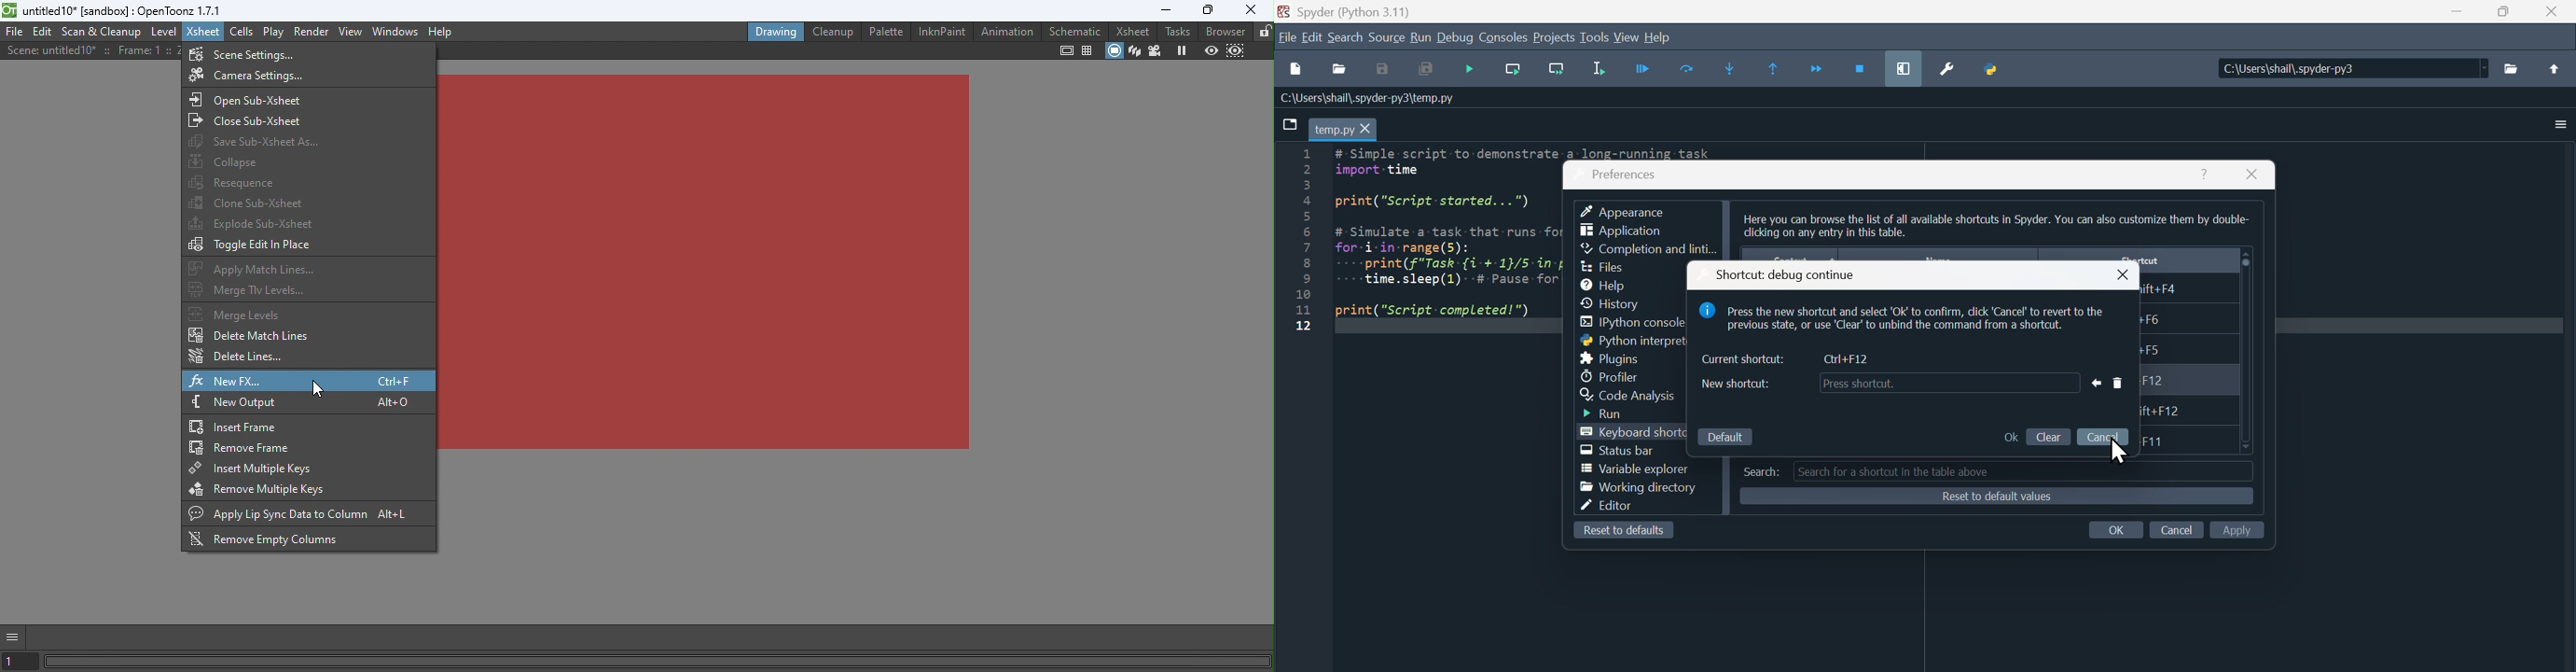  I want to click on Scroller, so click(2247, 350).